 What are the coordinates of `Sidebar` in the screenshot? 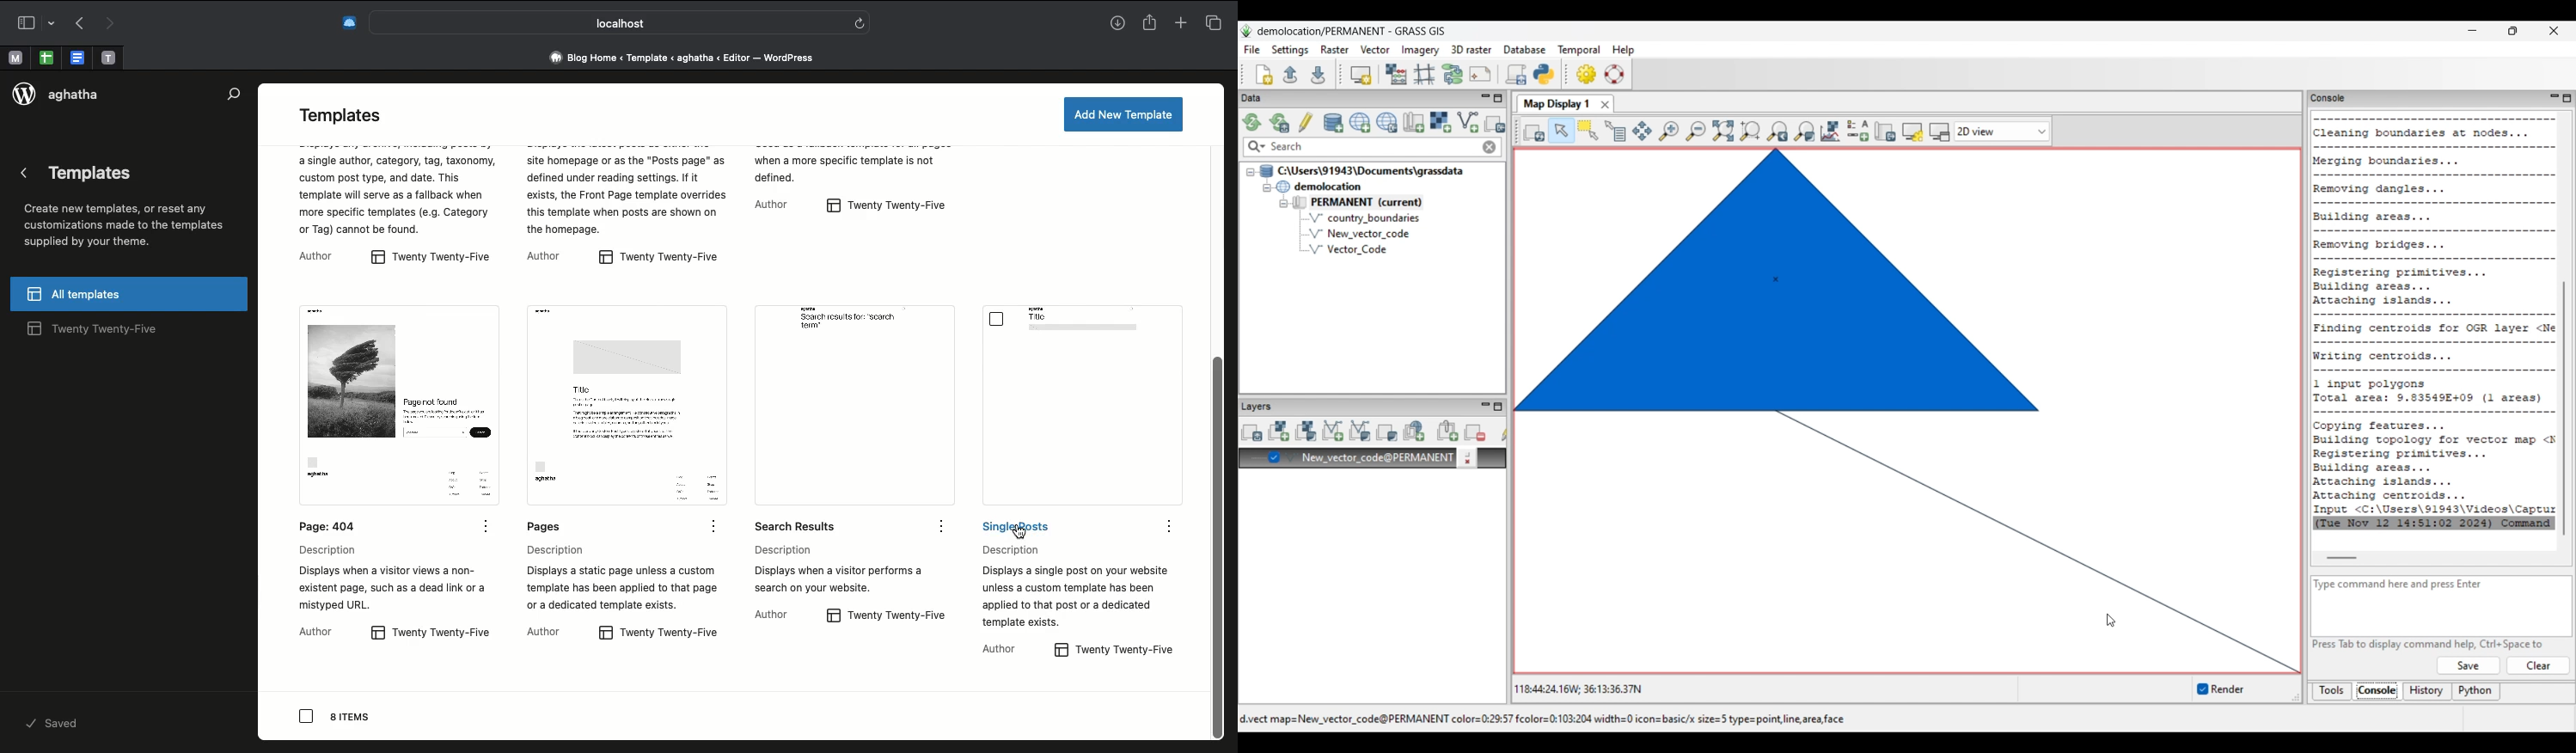 It's located at (32, 23).